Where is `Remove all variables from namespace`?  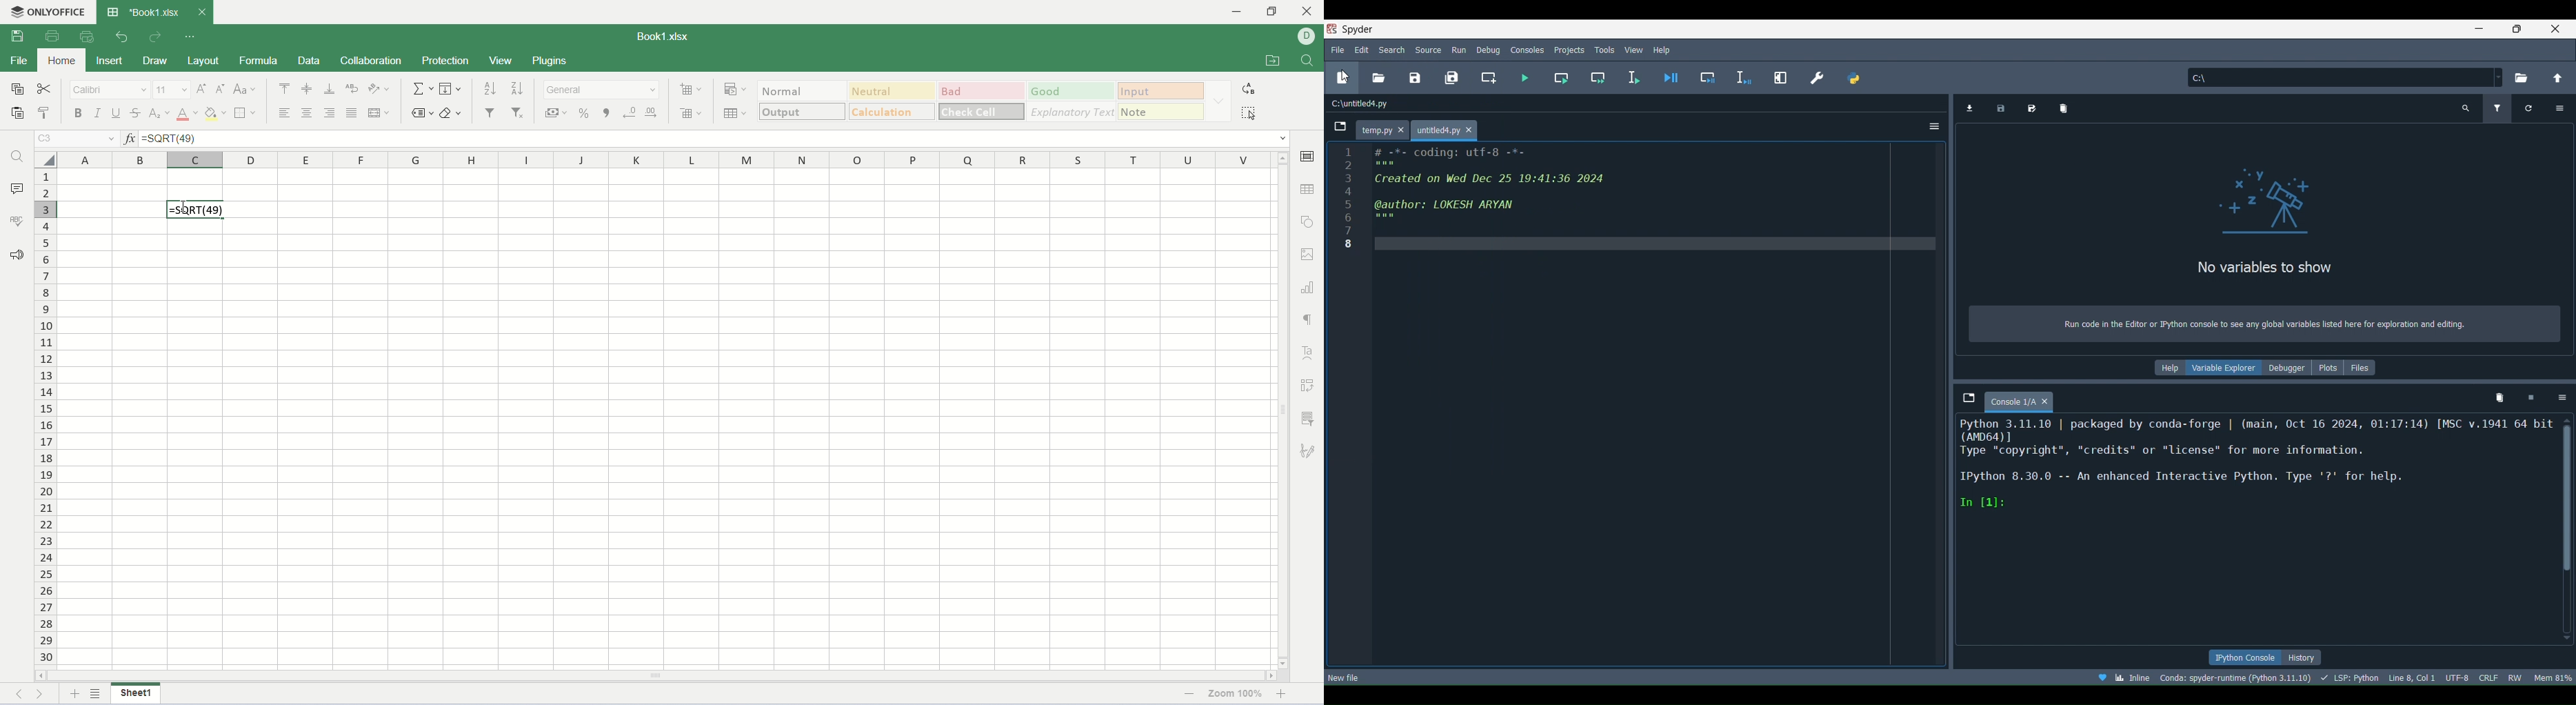 Remove all variables from namespace is located at coordinates (2499, 396).